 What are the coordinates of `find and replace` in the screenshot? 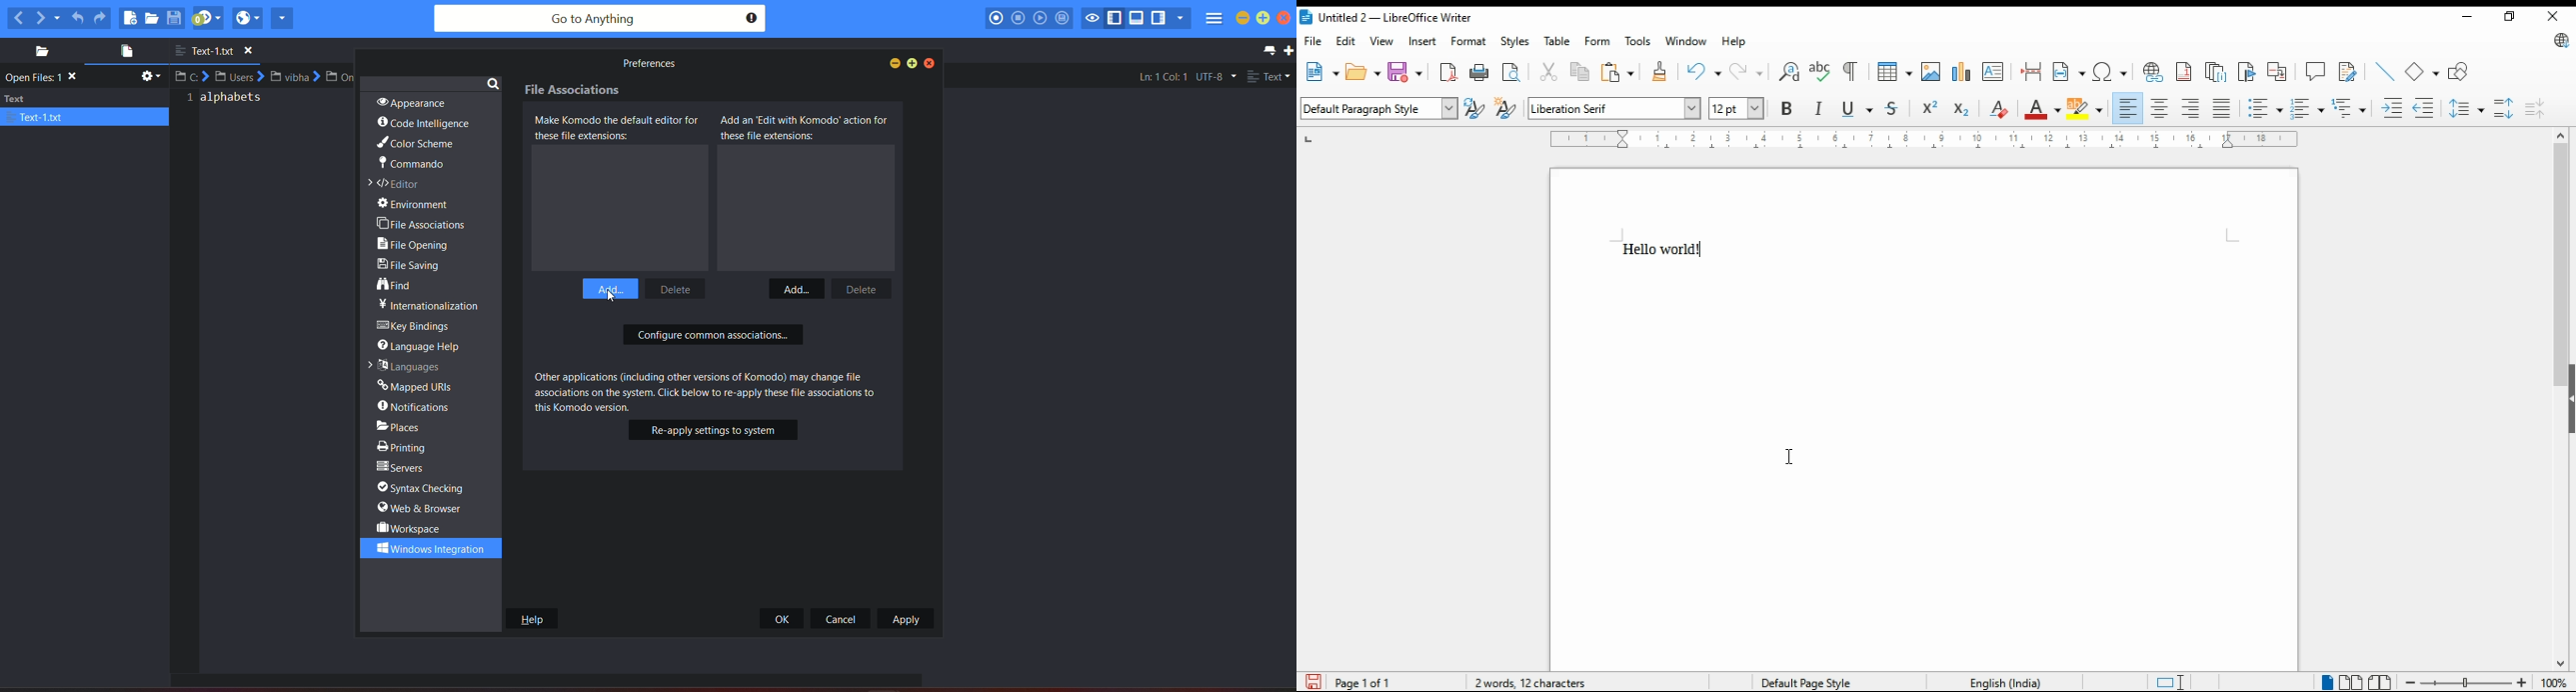 It's located at (1788, 72).